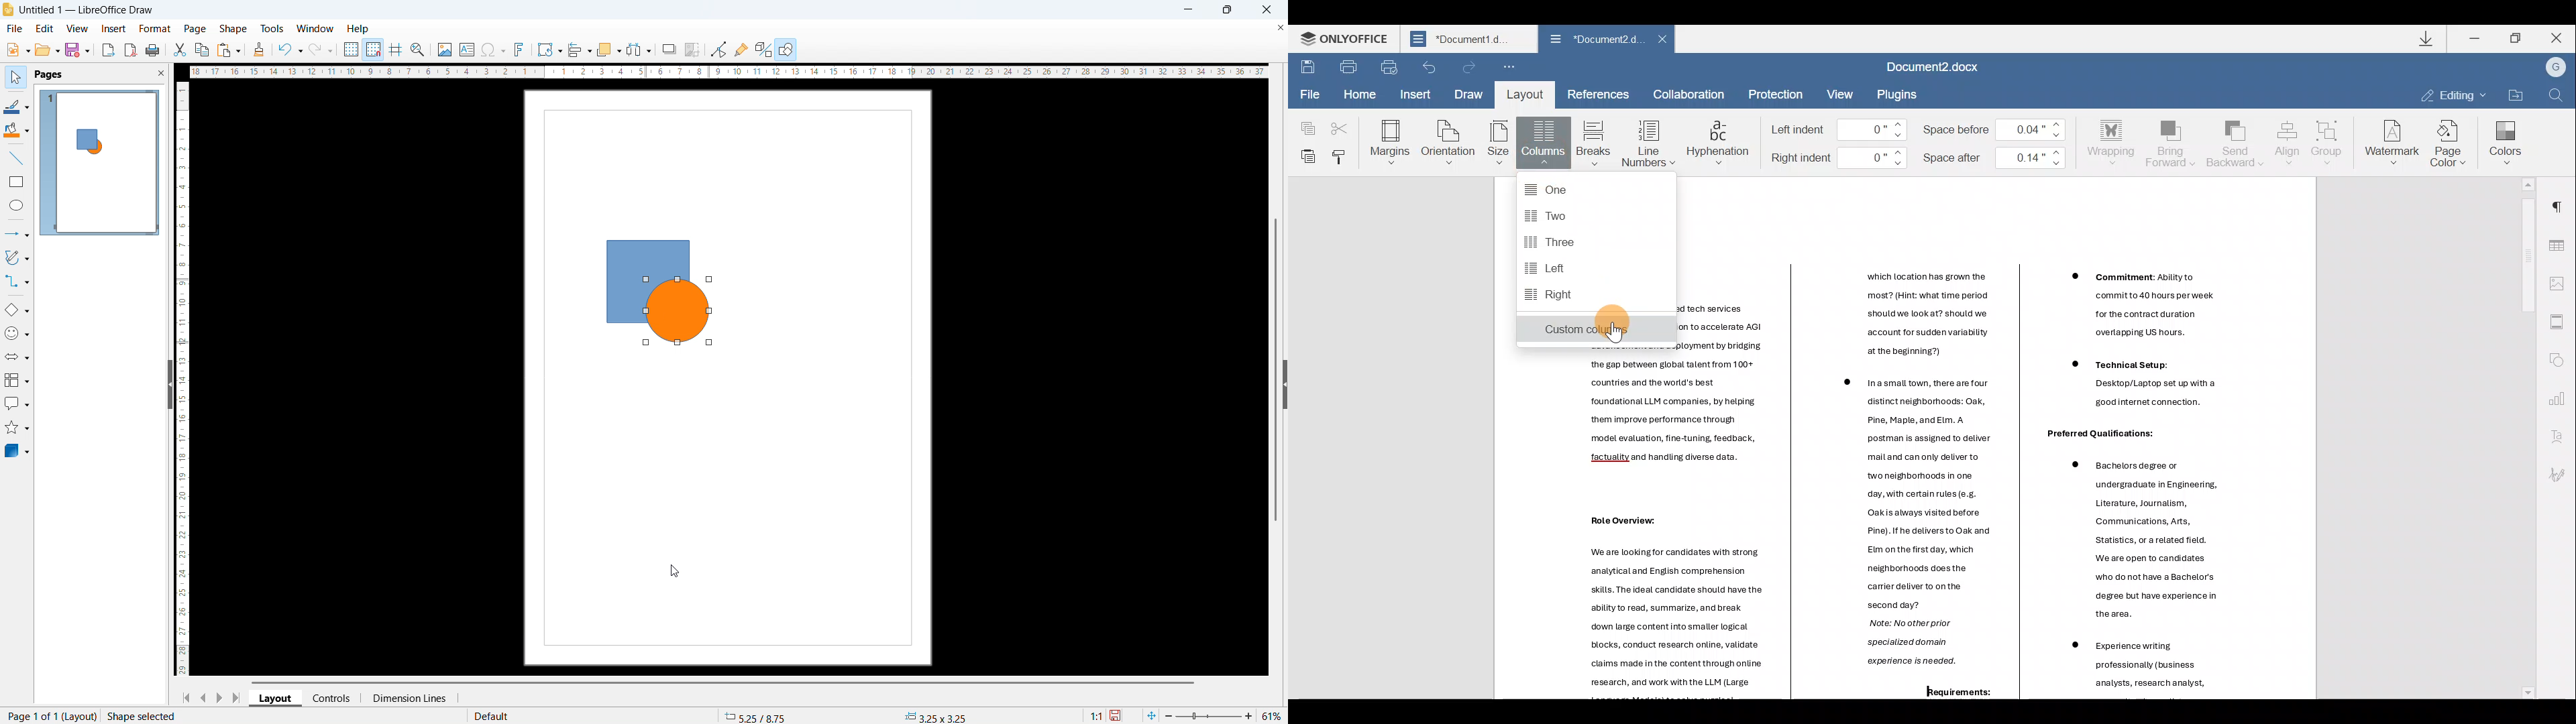 This screenshot has height=728, width=2576. Describe the element at coordinates (2561, 282) in the screenshot. I see `Image settings` at that location.